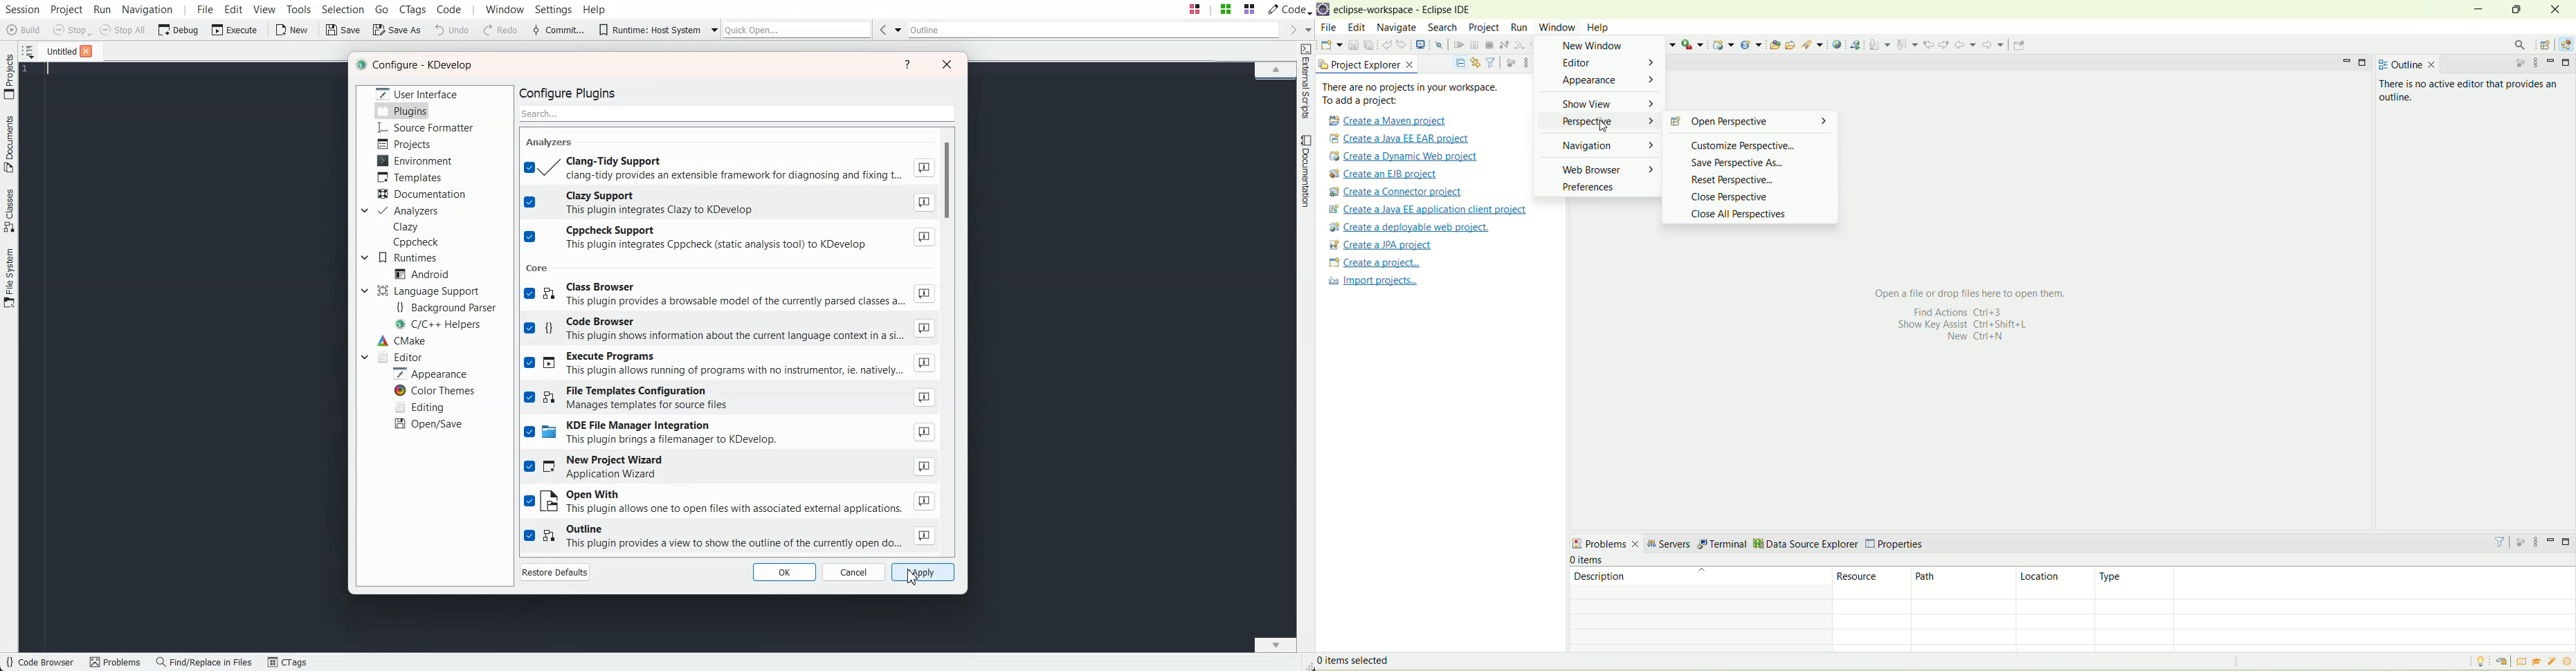 Image resolution: width=2576 pixels, height=672 pixels. Describe the element at coordinates (424, 194) in the screenshot. I see `Documentation` at that location.